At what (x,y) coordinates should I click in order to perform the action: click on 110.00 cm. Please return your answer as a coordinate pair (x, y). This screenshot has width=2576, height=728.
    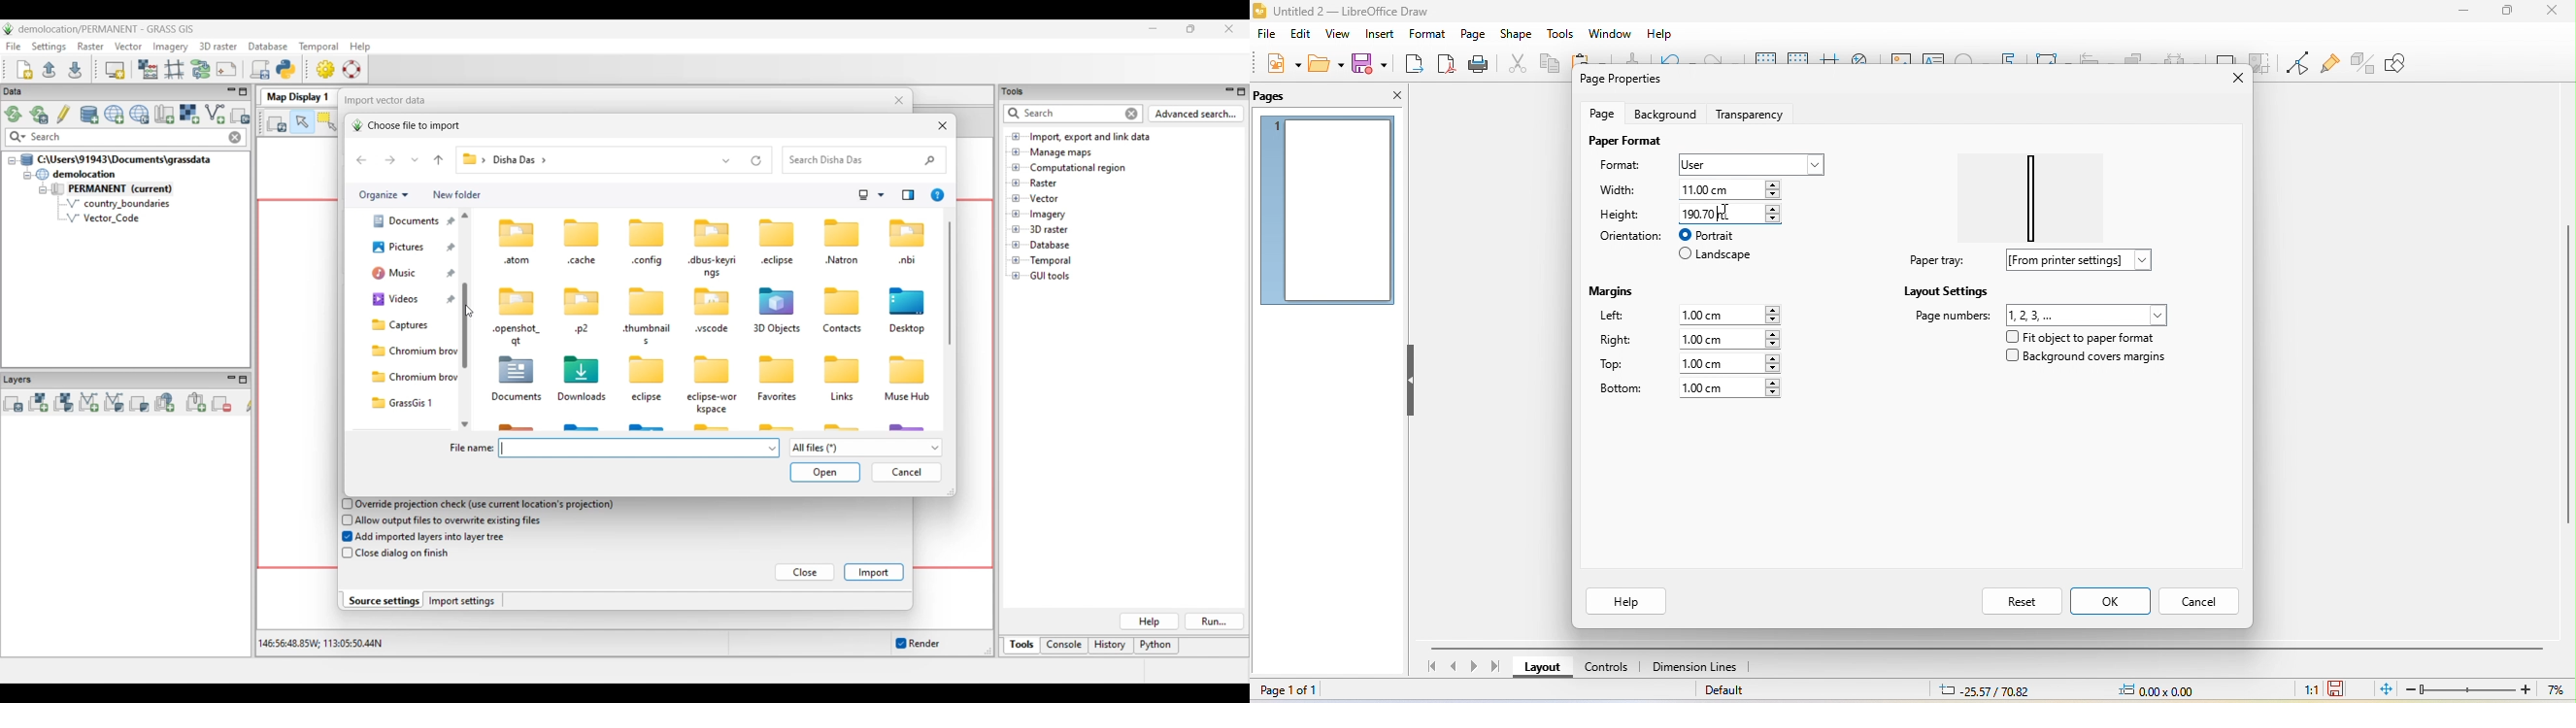
    Looking at the image, I should click on (1735, 188).